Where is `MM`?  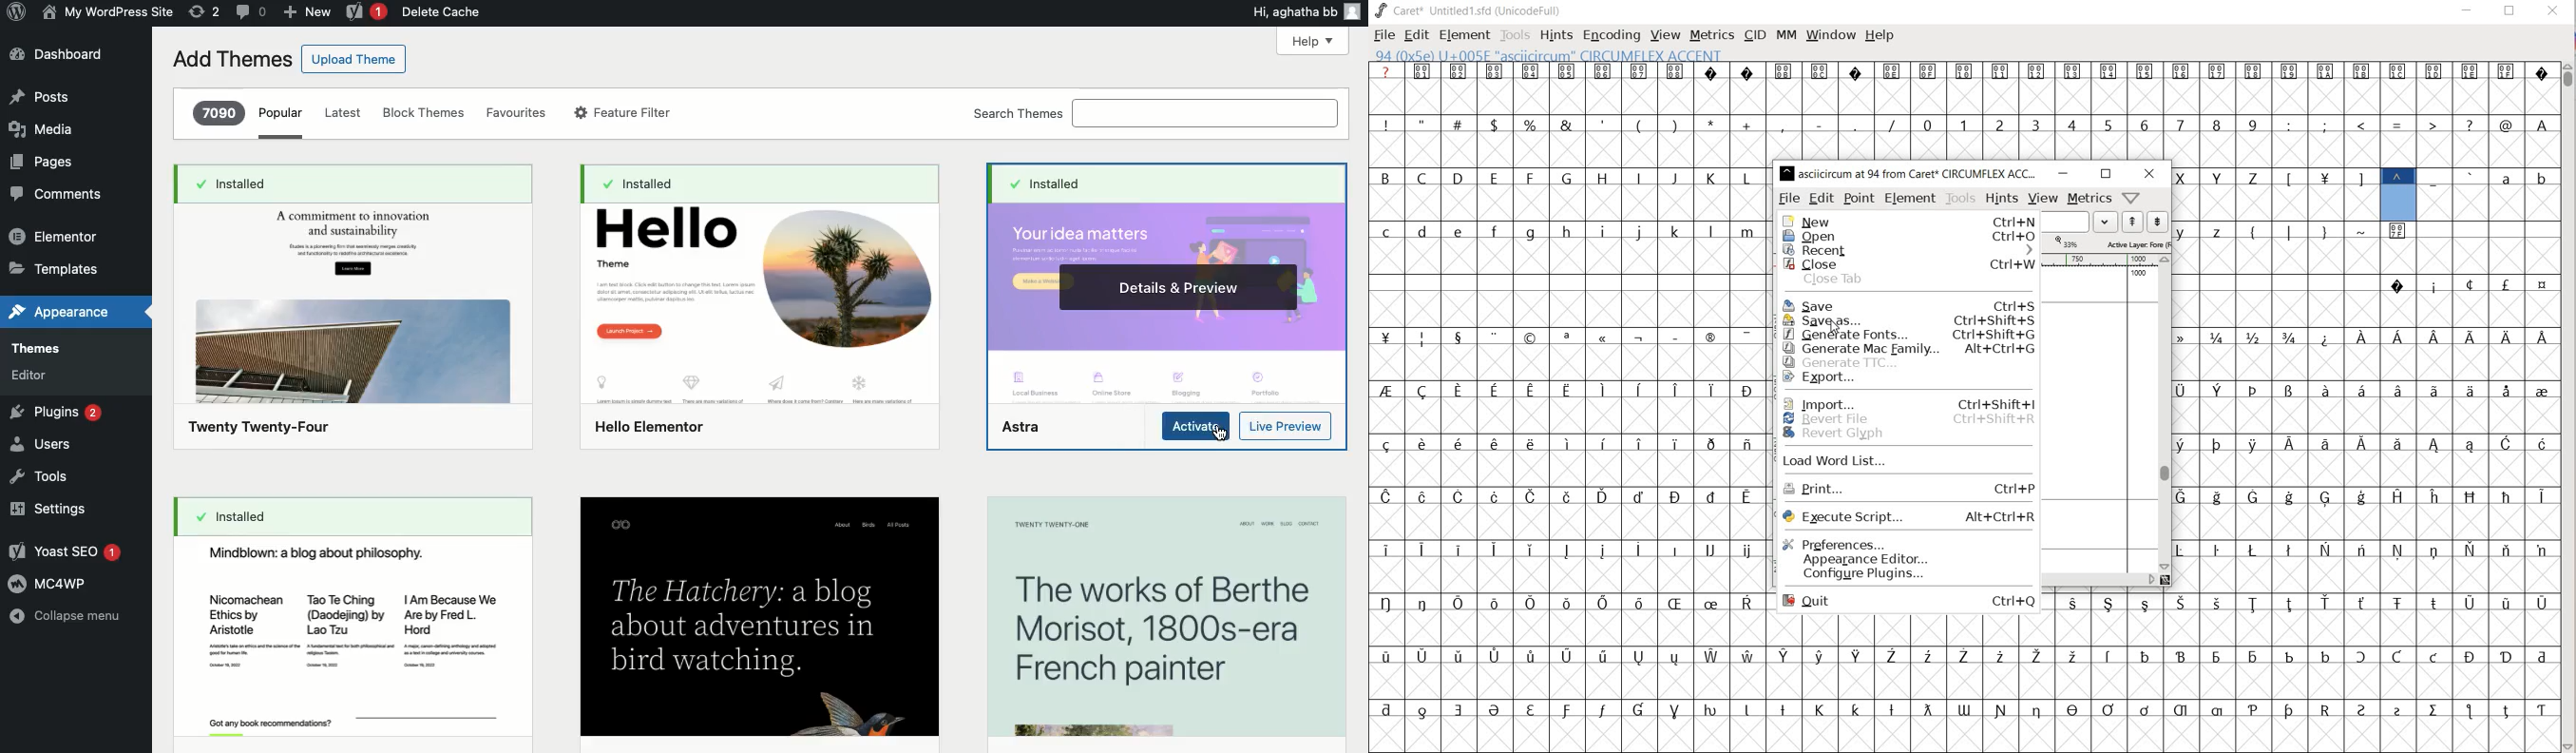
MM is located at coordinates (1784, 35).